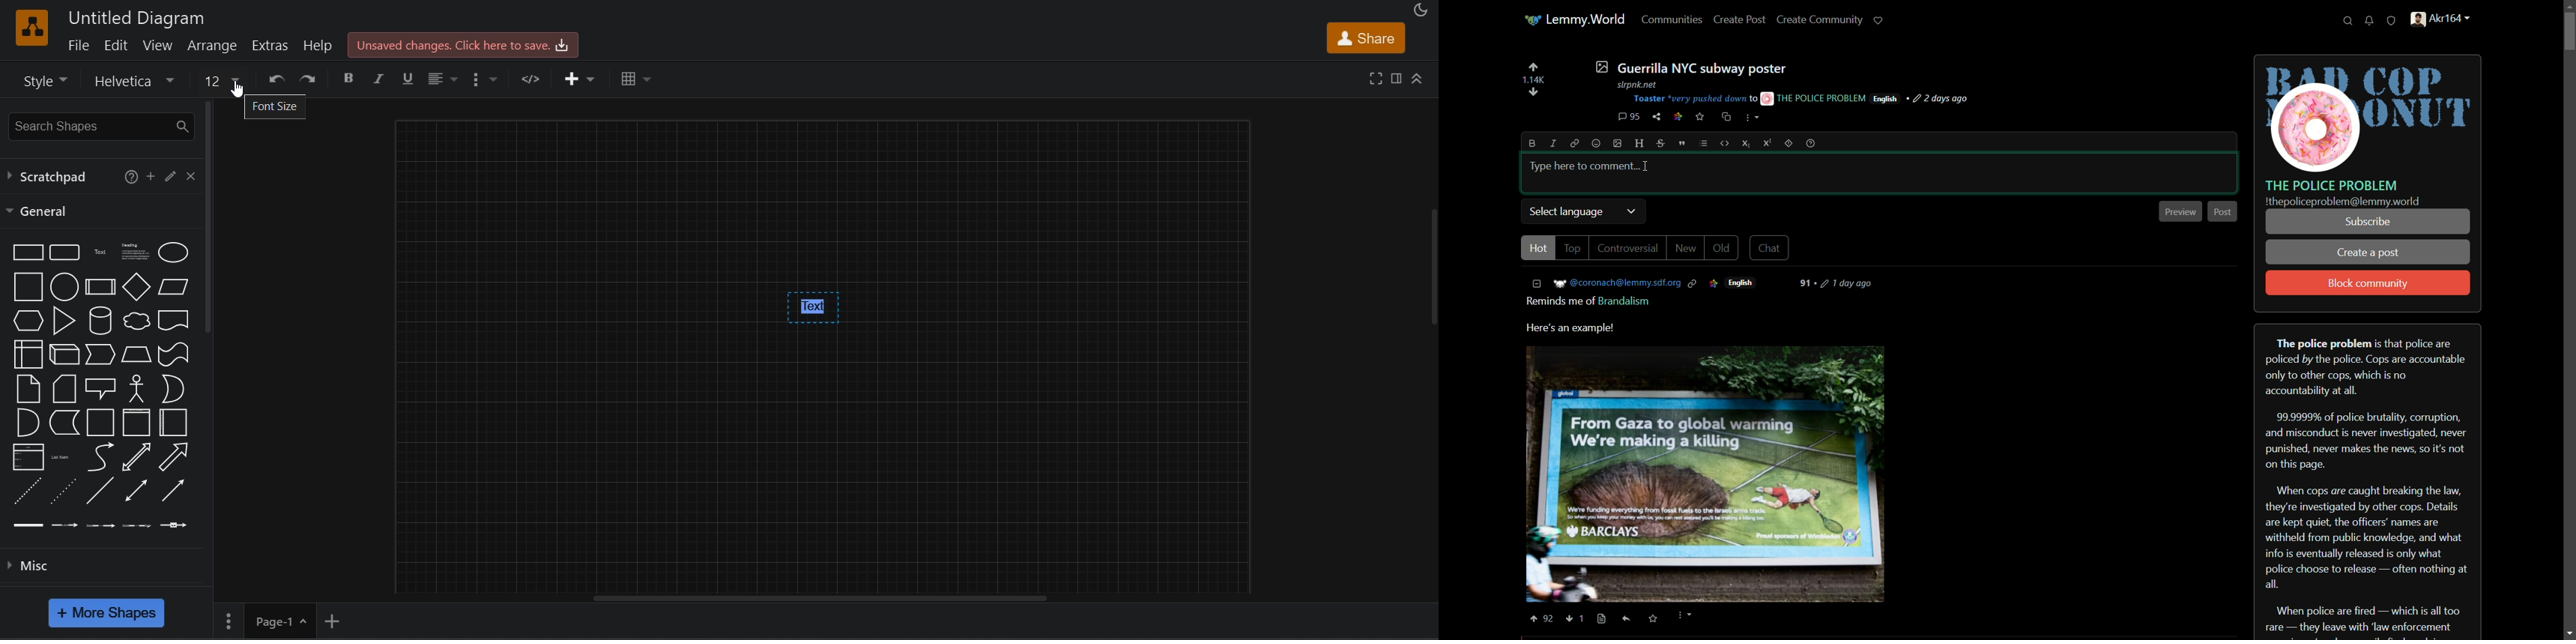 This screenshot has height=644, width=2576. I want to click on Vertical slide bar, so click(1433, 267).